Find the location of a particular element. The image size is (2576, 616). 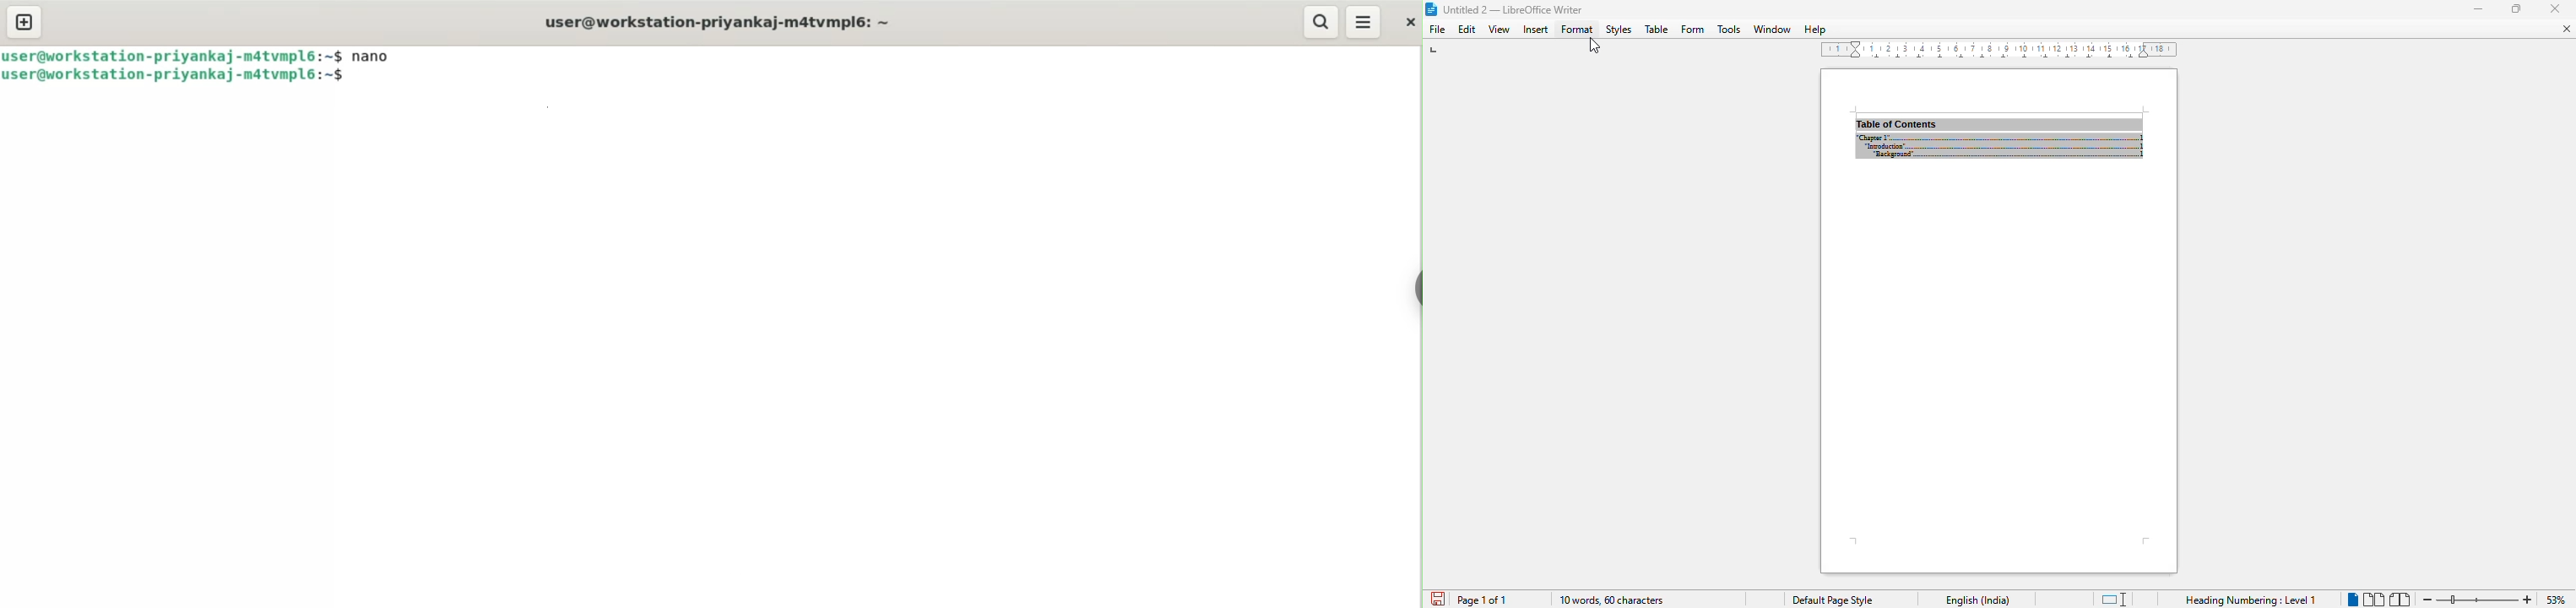

format is located at coordinates (1578, 30).